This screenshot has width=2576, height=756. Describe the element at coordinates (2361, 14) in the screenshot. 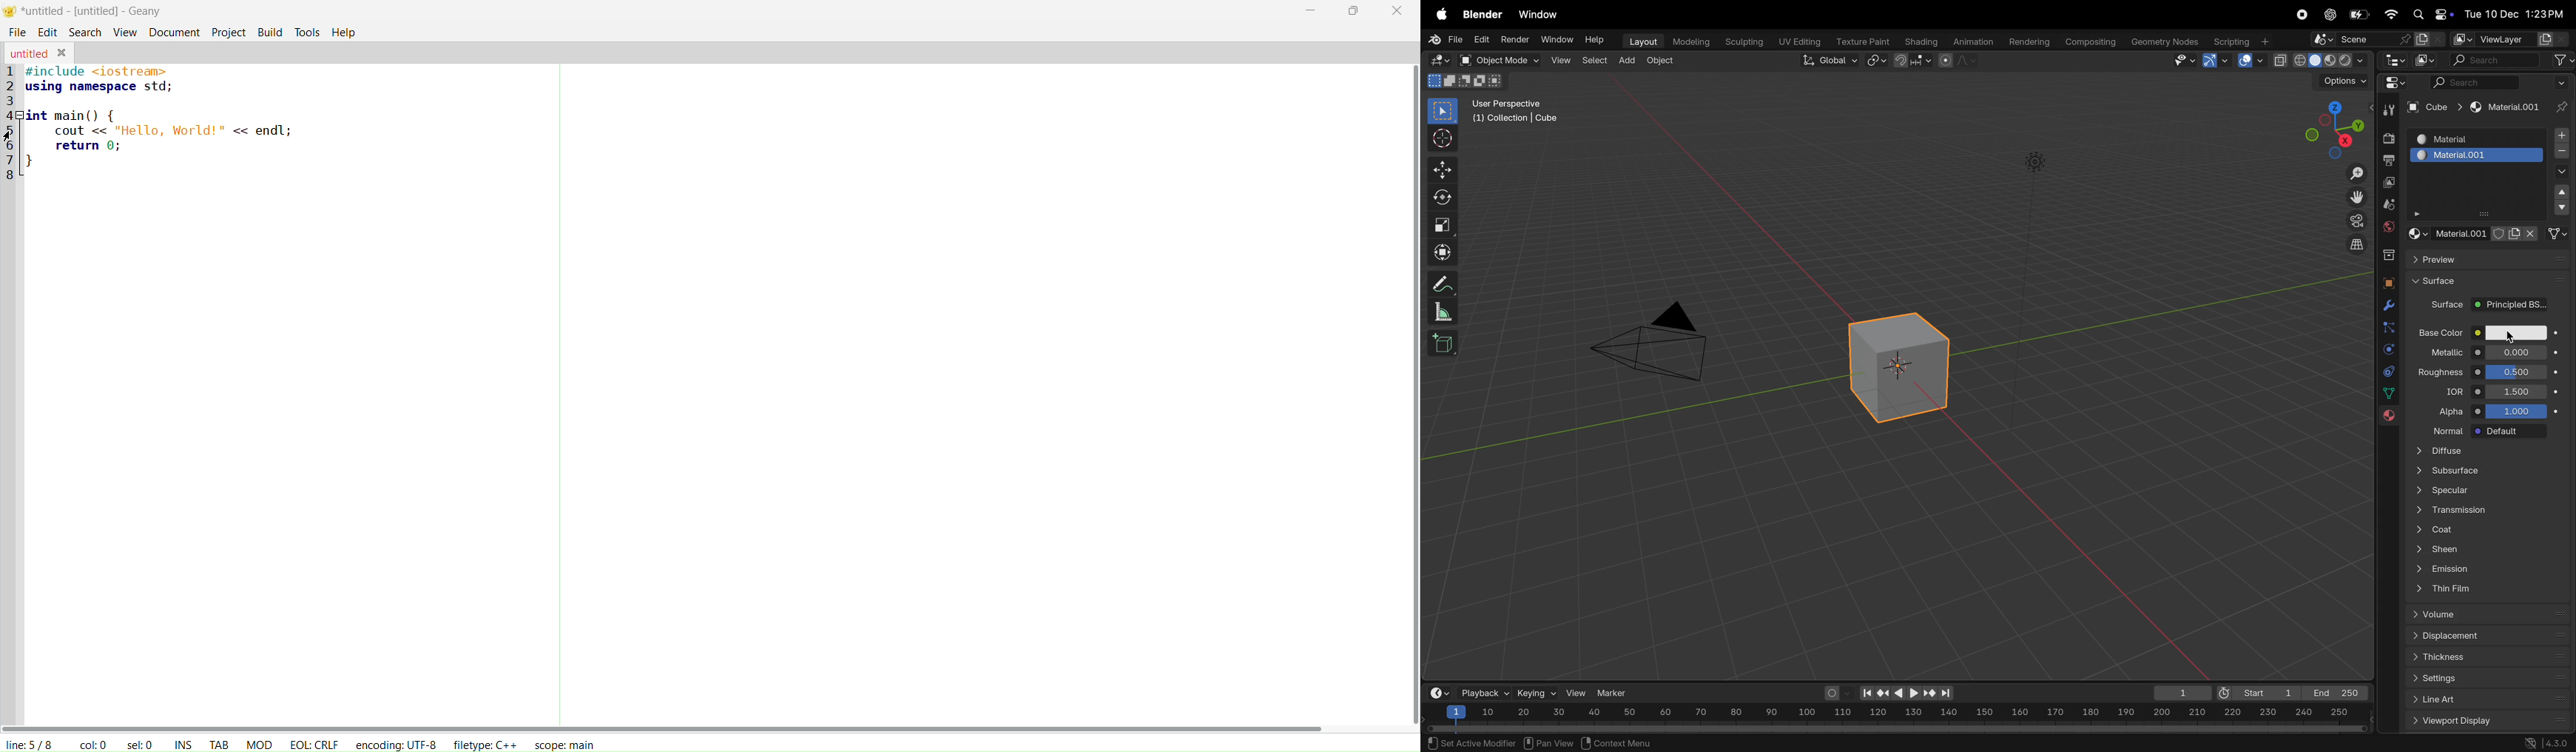

I see `battery` at that location.